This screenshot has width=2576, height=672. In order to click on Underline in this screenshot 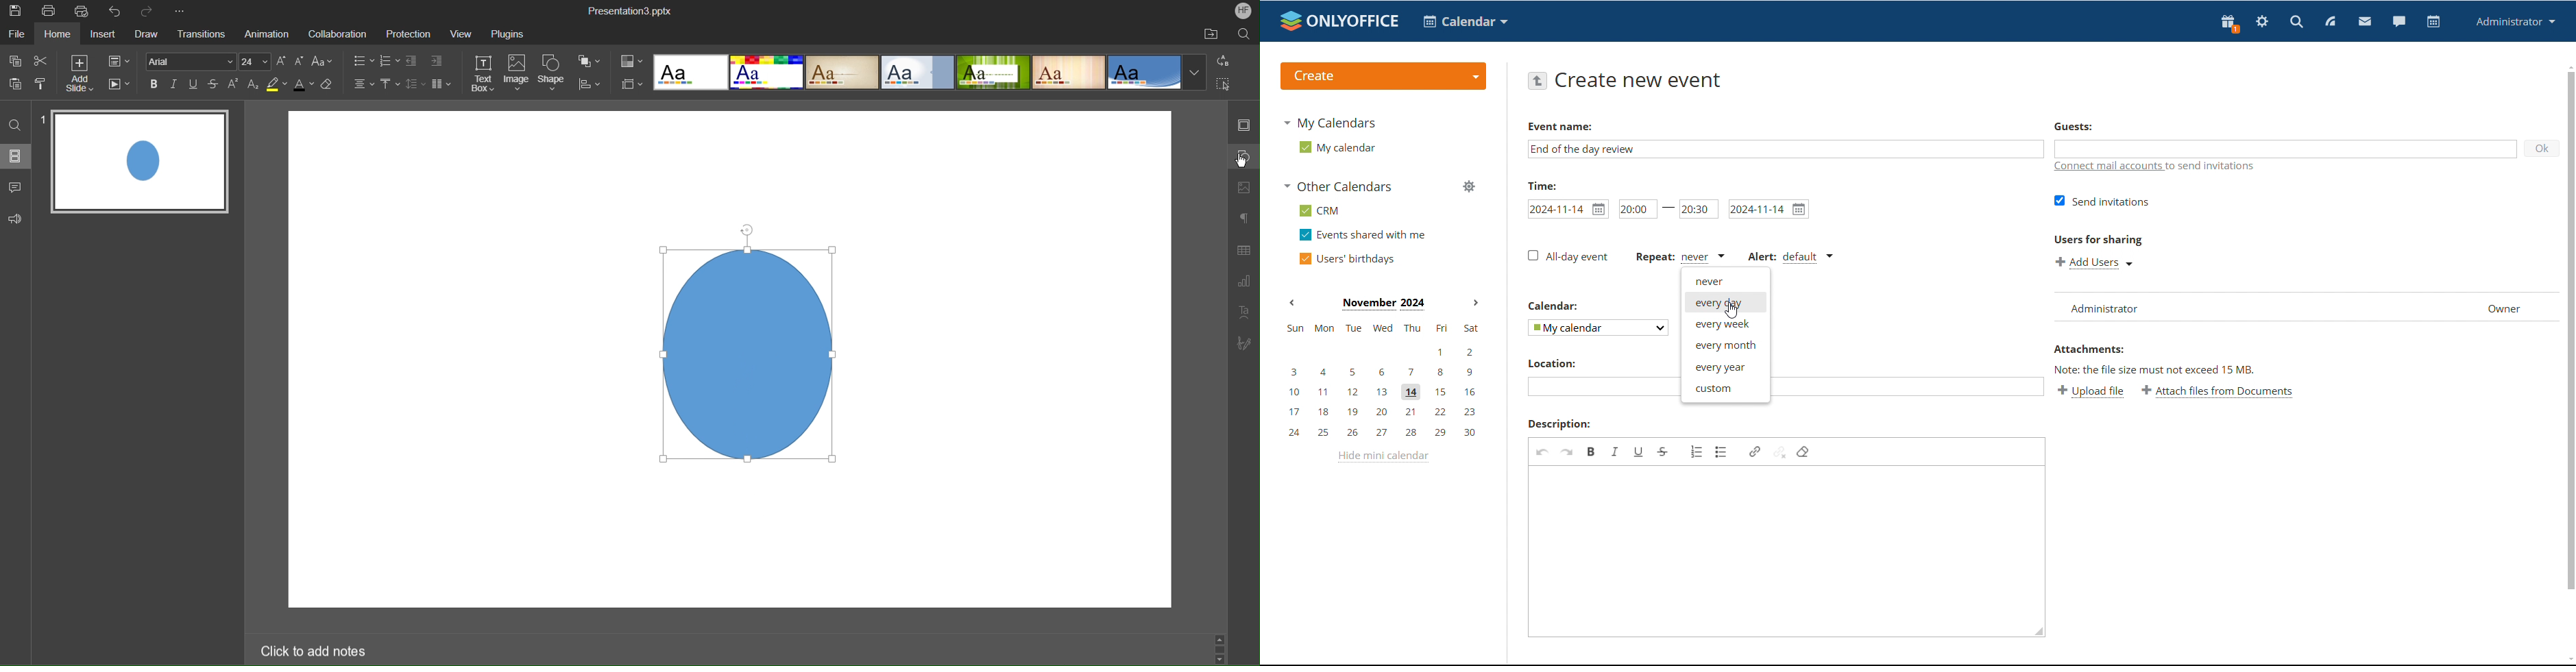, I will do `click(194, 86)`.